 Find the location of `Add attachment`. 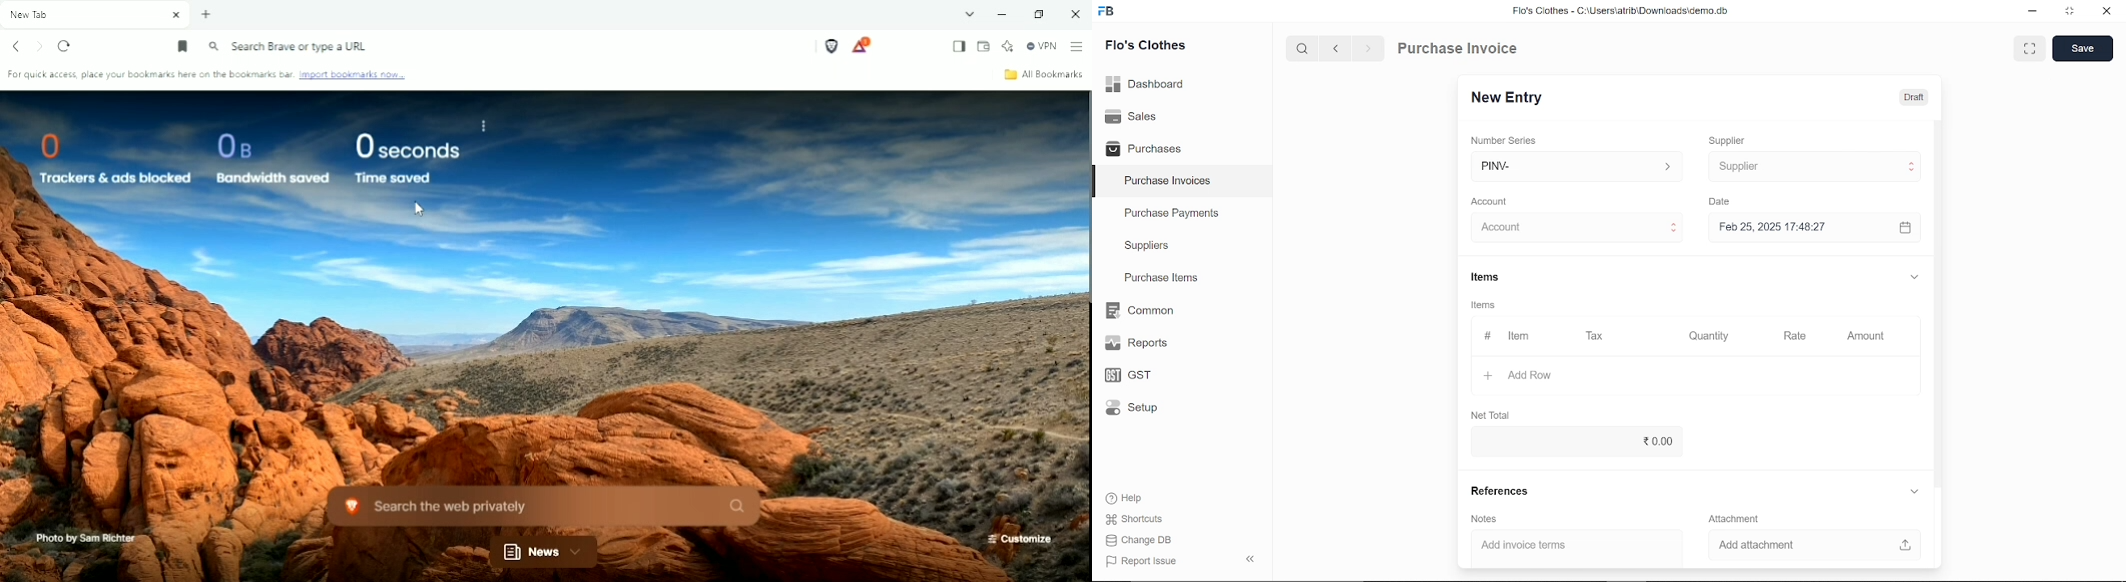

Add attachment is located at coordinates (1809, 543).